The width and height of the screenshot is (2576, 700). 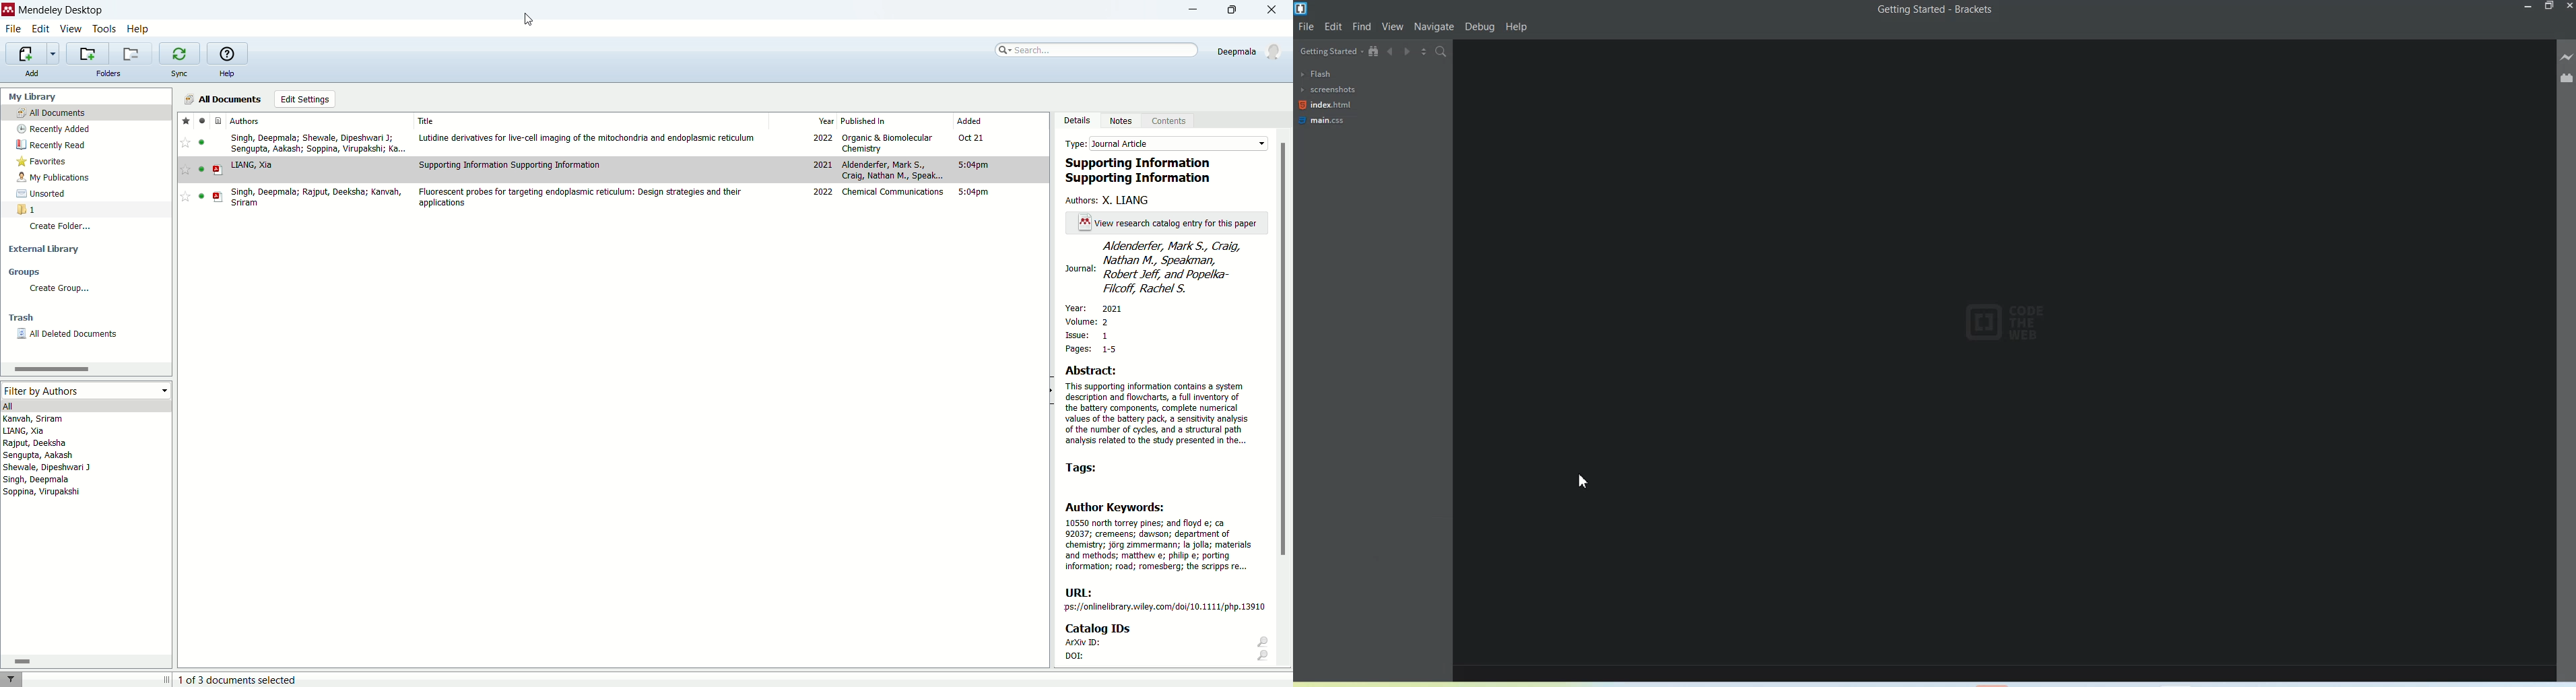 What do you see at coordinates (203, 120) in the screenshot?
I see `read/unread` at bounding box center [203, 120].